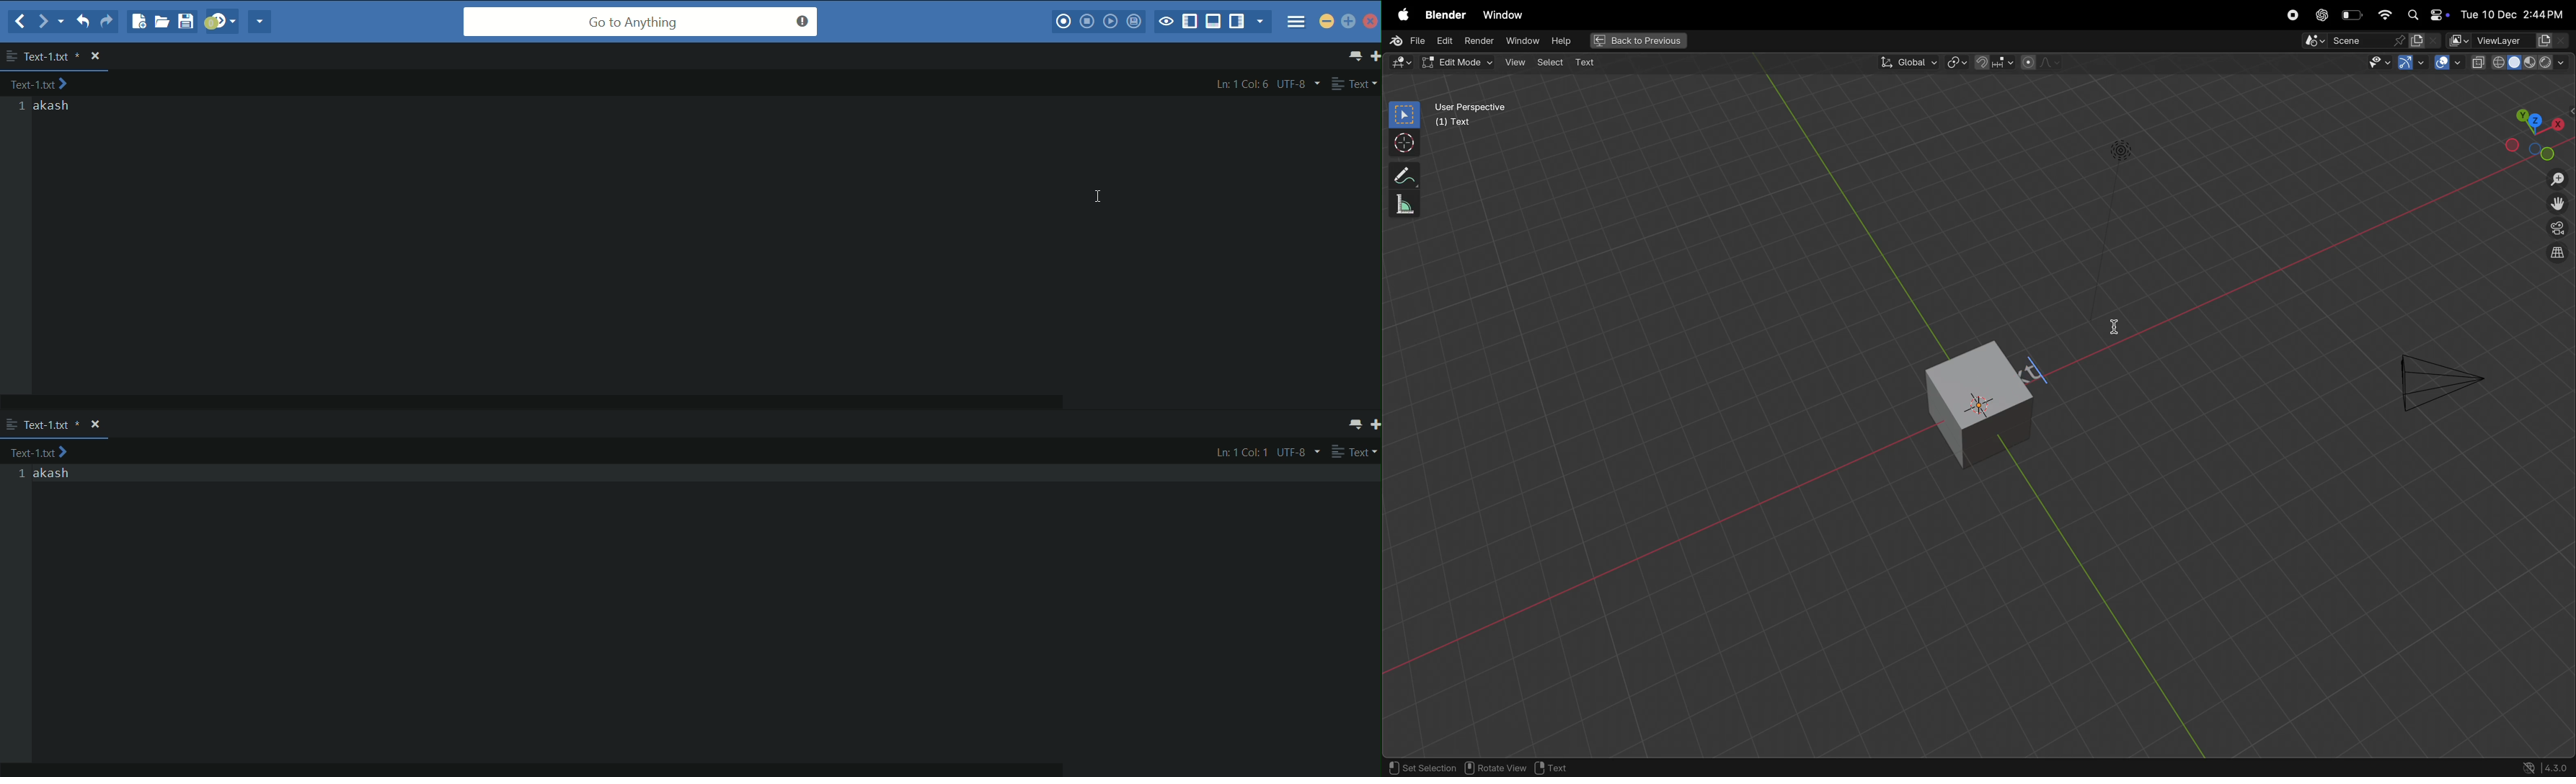 The image size is (2576, 784). Describe the element at coordinates (2119, 152) in the screenshot. I see `Lights` at that location.